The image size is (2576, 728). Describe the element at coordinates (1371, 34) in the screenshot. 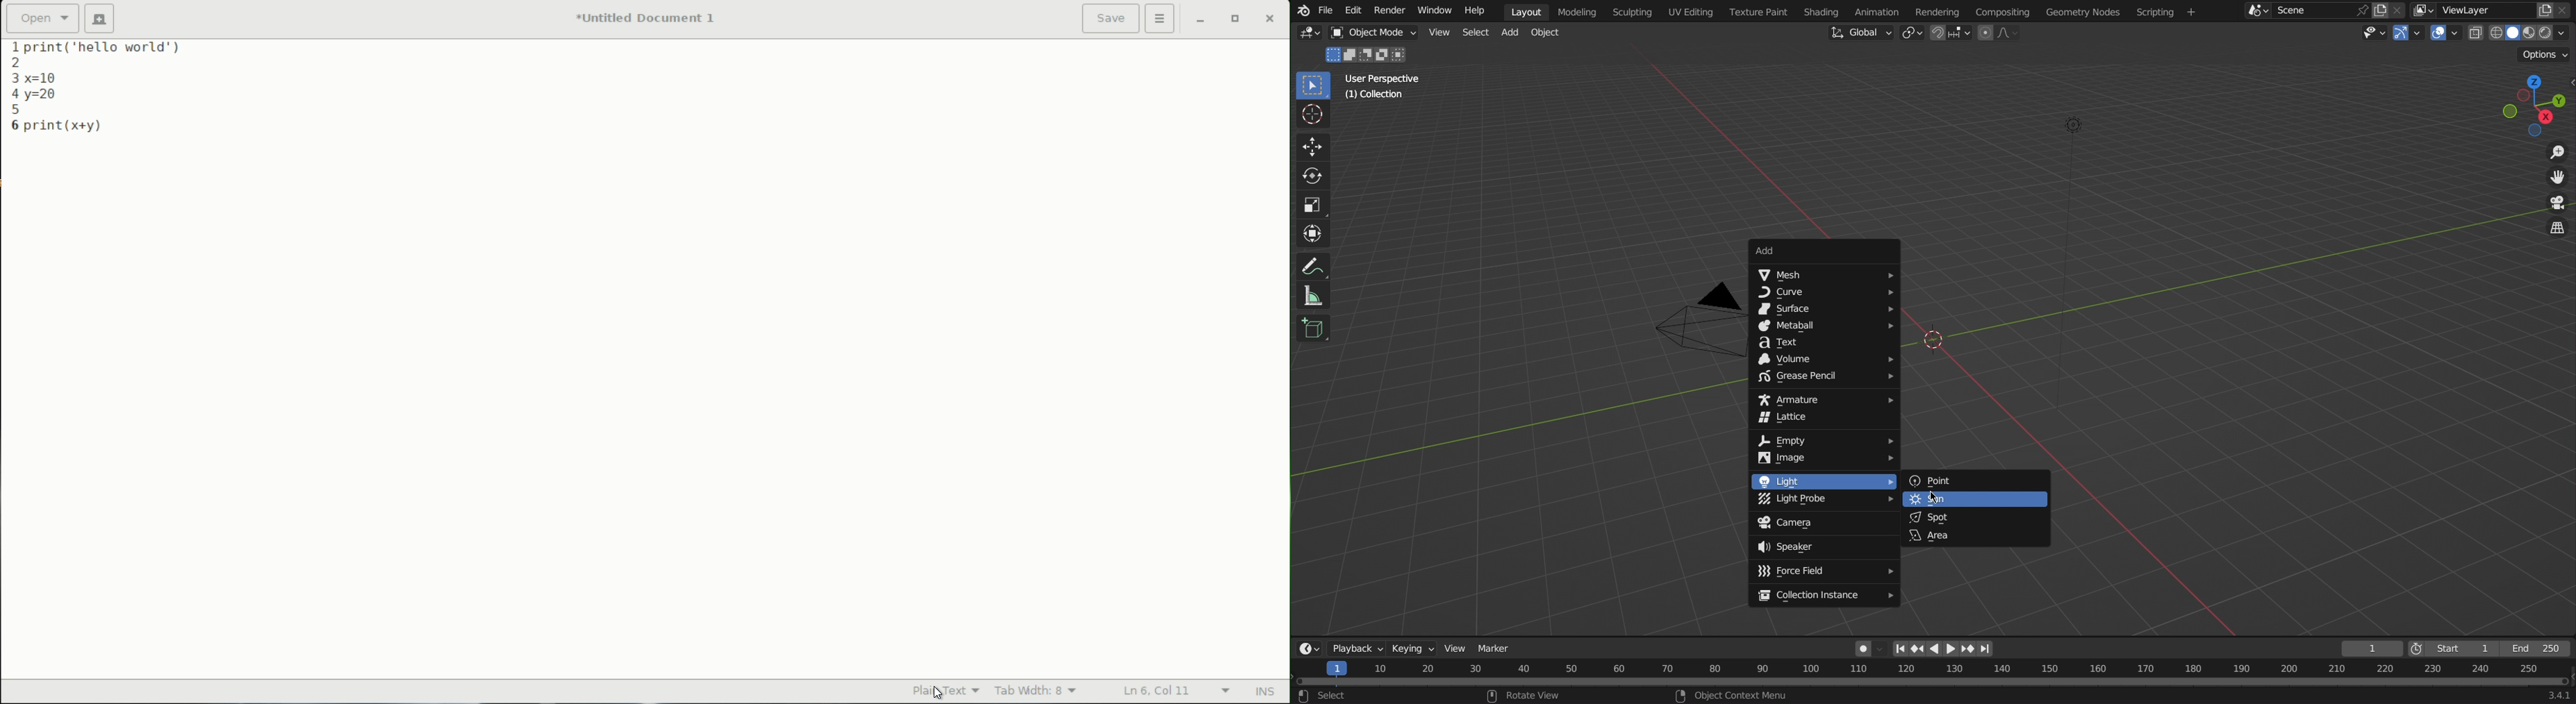

I see `Object Mode` at that location.